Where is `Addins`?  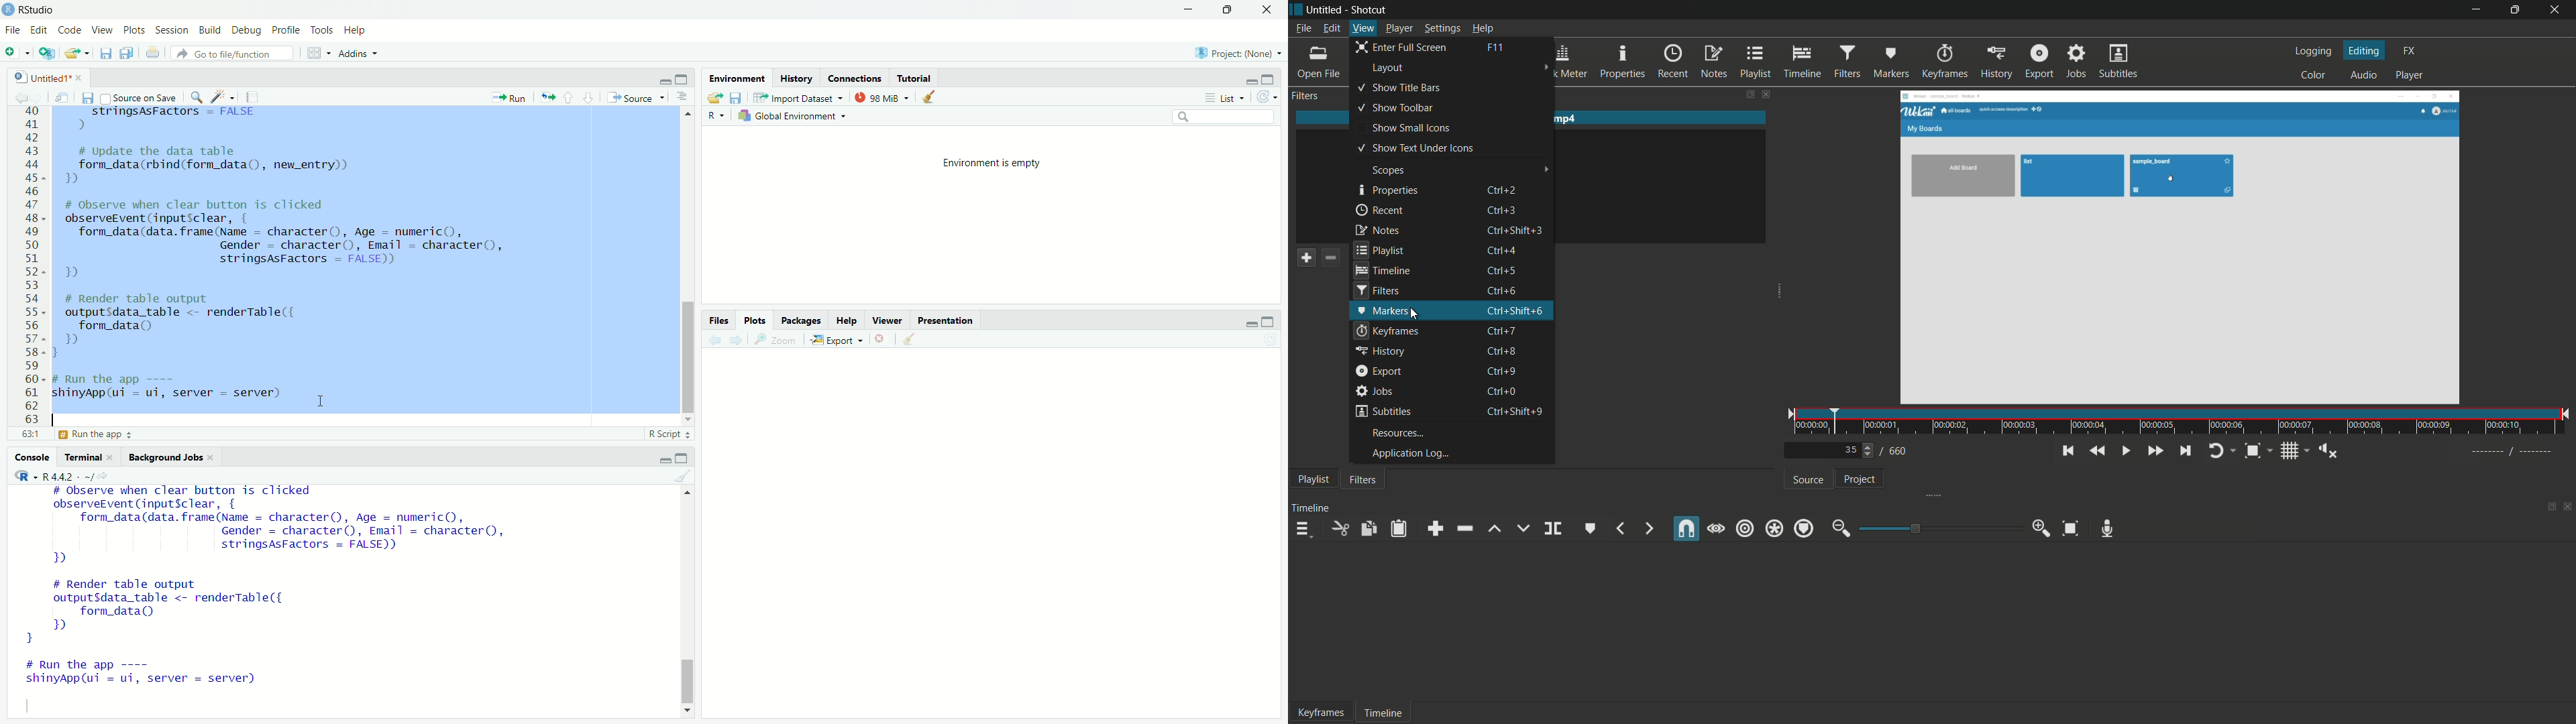
Addins is located at coordinates (358, 52).